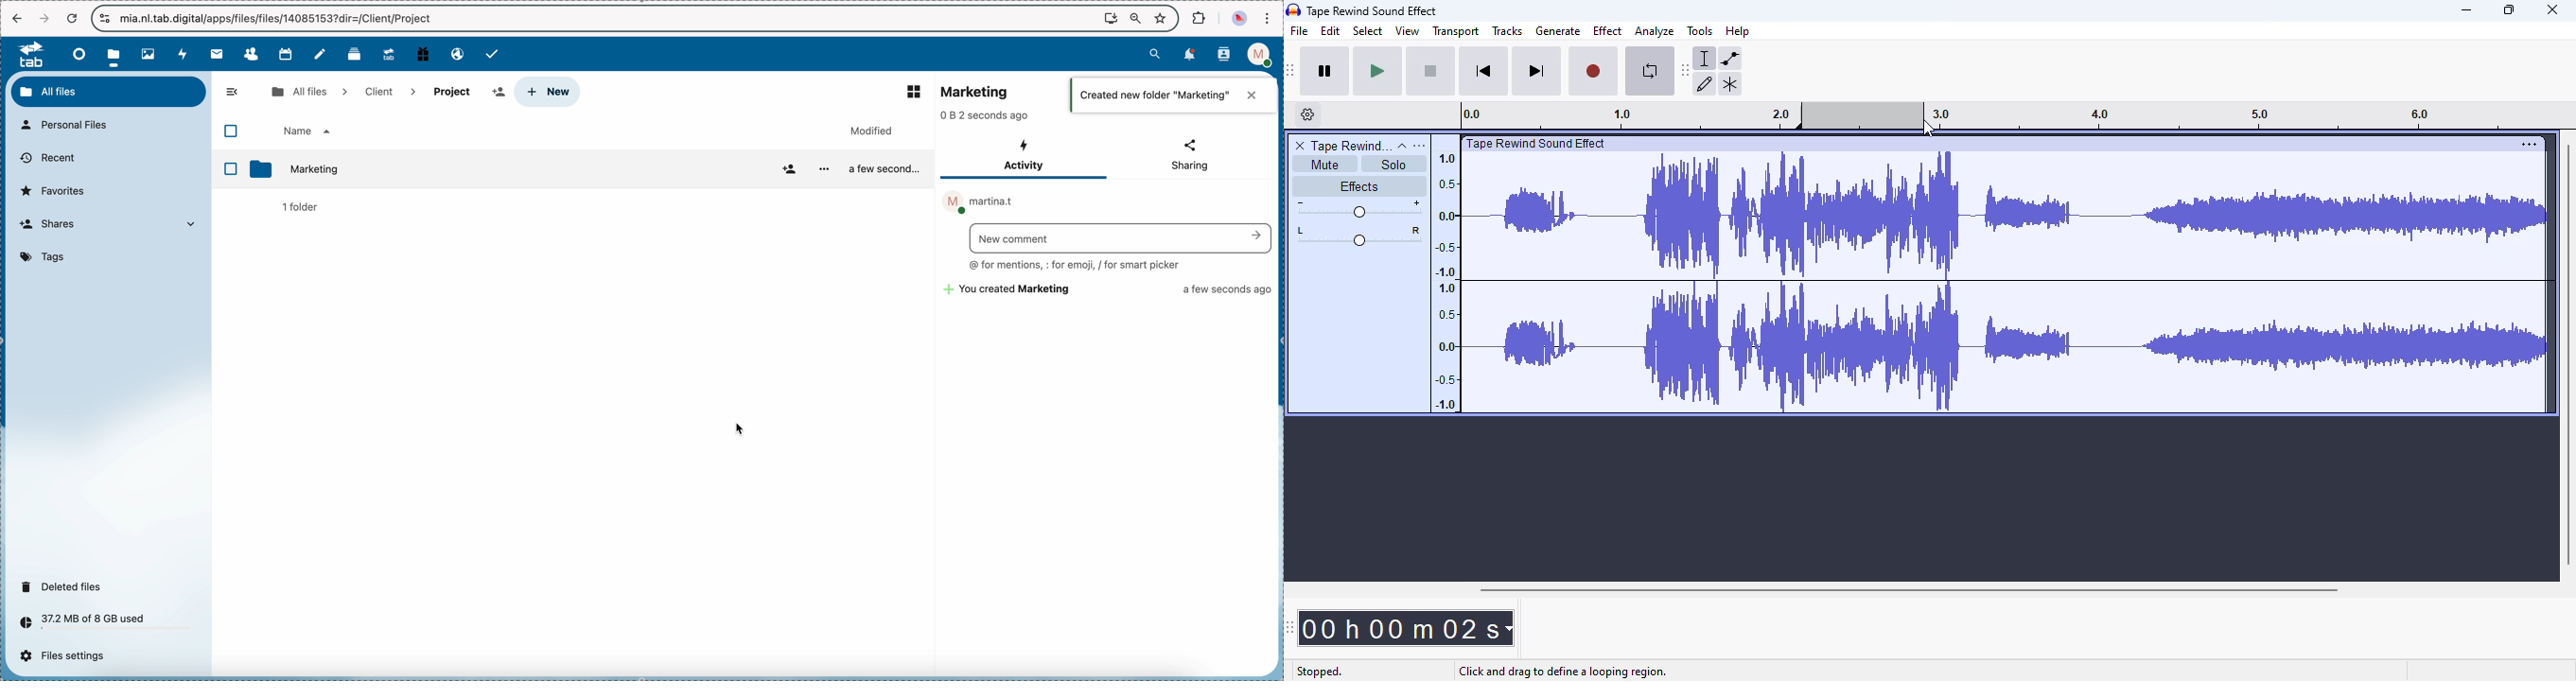  Describe the element at coordinates (1408, 31) in the screenshot. I see `view` at that location.